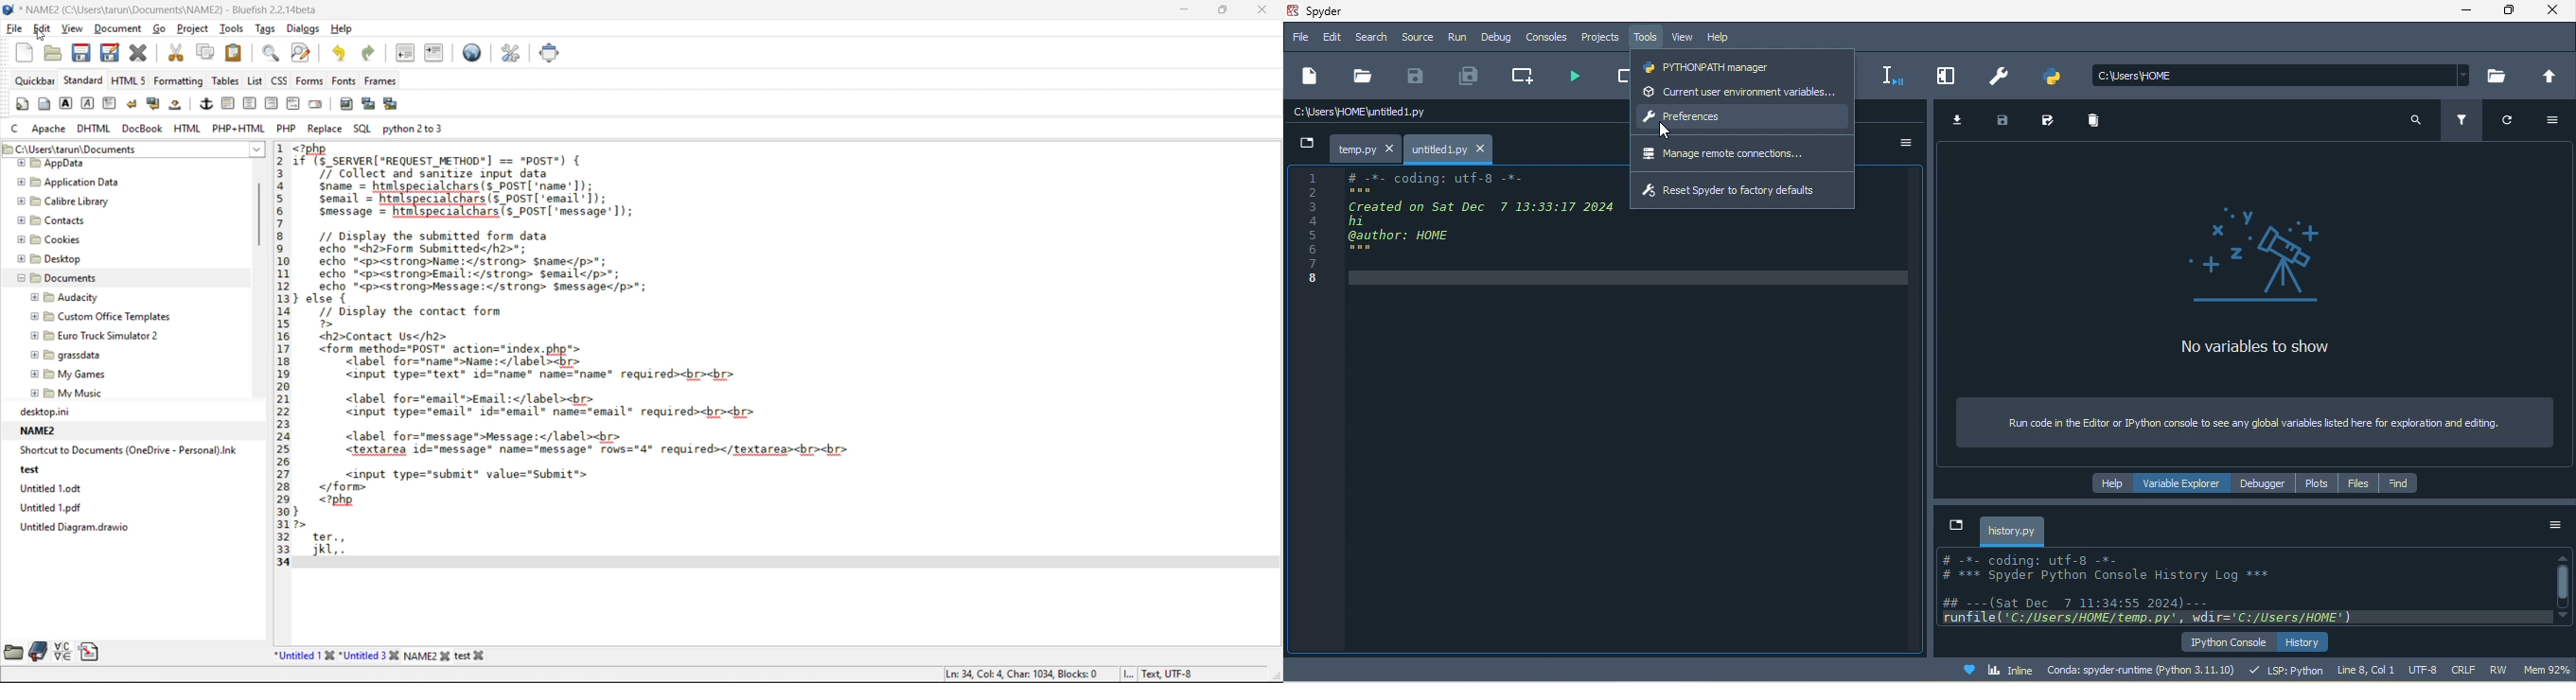  I want to click on vertical scroll bar, so click(257, 216).